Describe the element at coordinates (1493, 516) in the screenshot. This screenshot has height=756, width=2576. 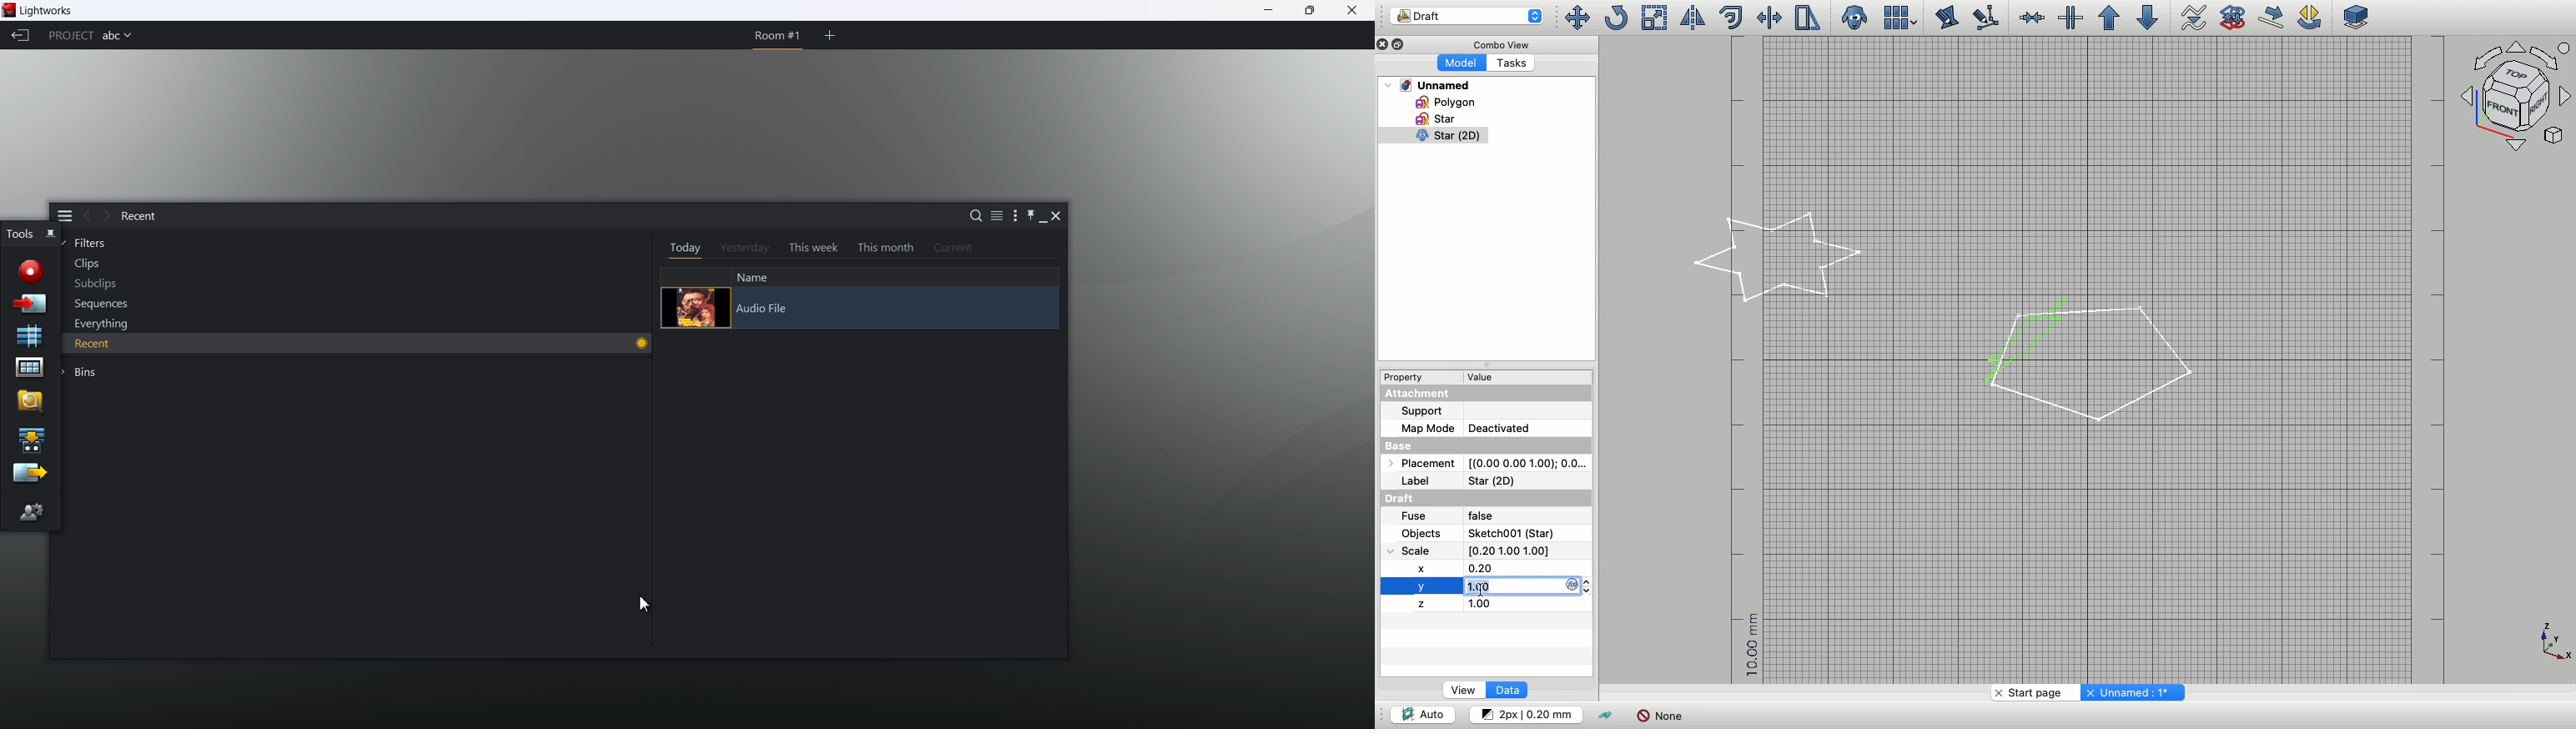
I see `False` at that location.